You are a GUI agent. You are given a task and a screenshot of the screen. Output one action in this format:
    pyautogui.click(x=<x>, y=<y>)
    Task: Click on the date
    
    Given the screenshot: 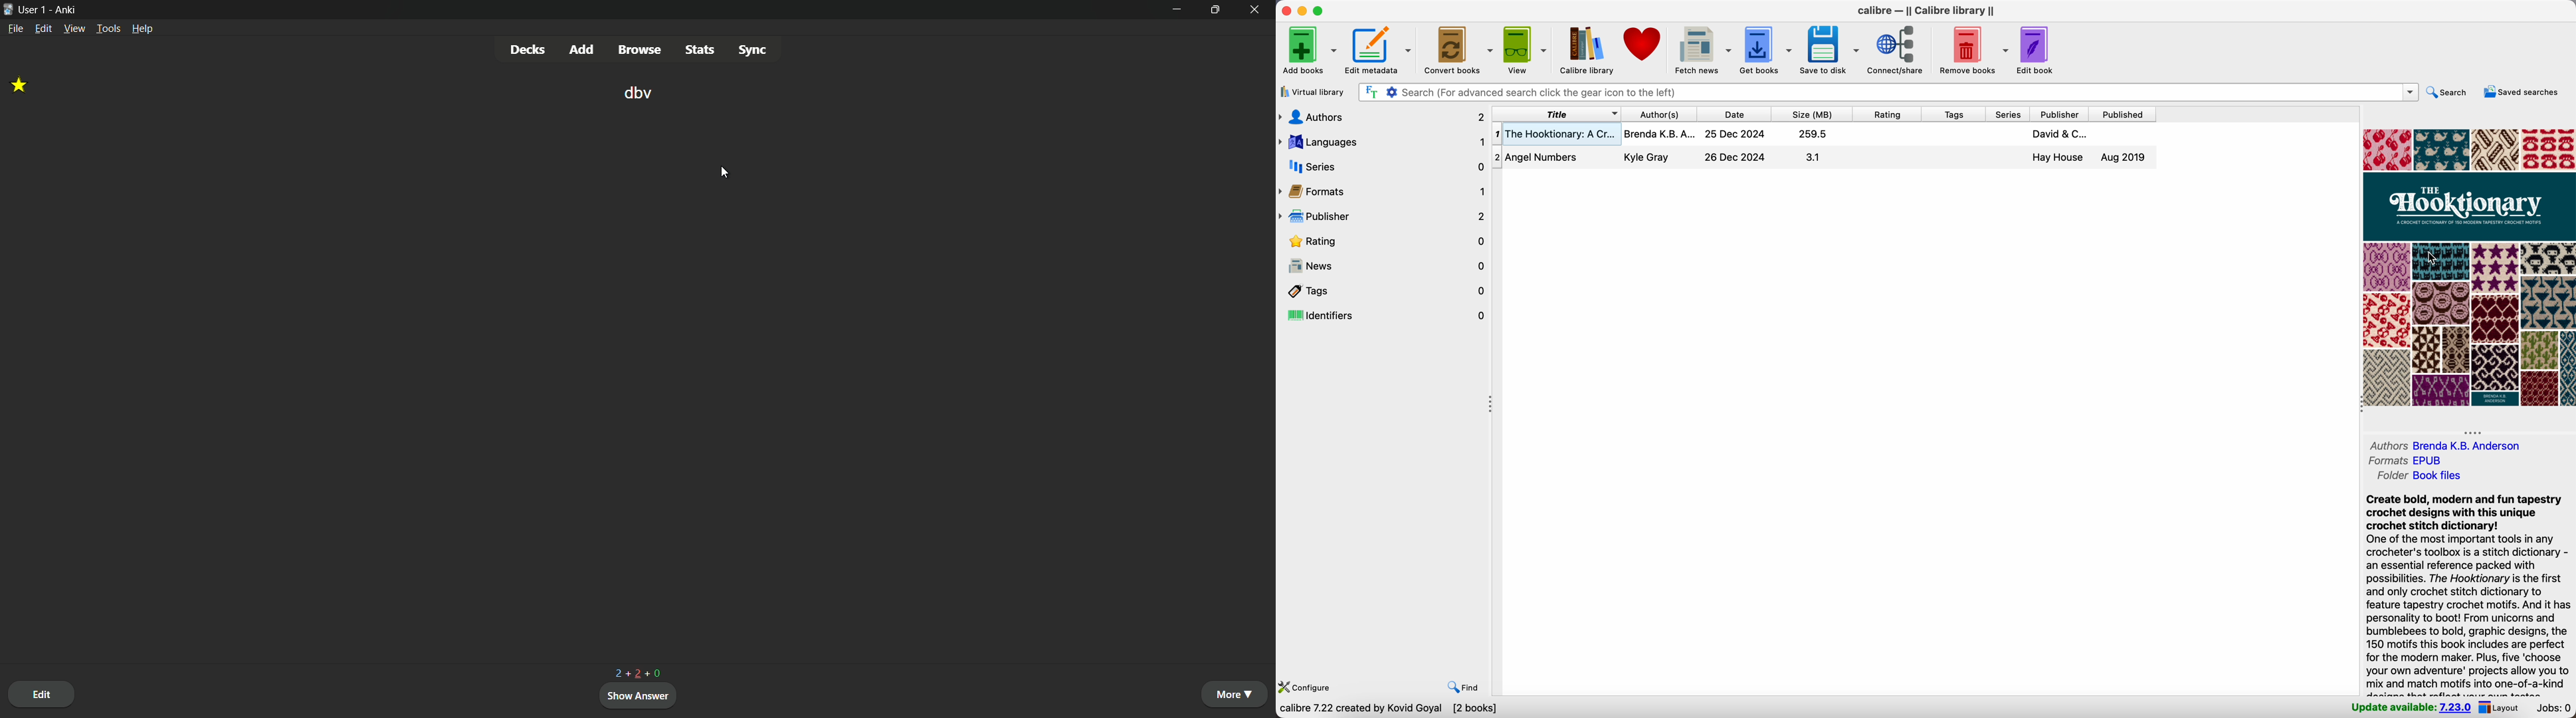 What is the action you would take?
    pyautogui.click(x=1735, y=114)
    